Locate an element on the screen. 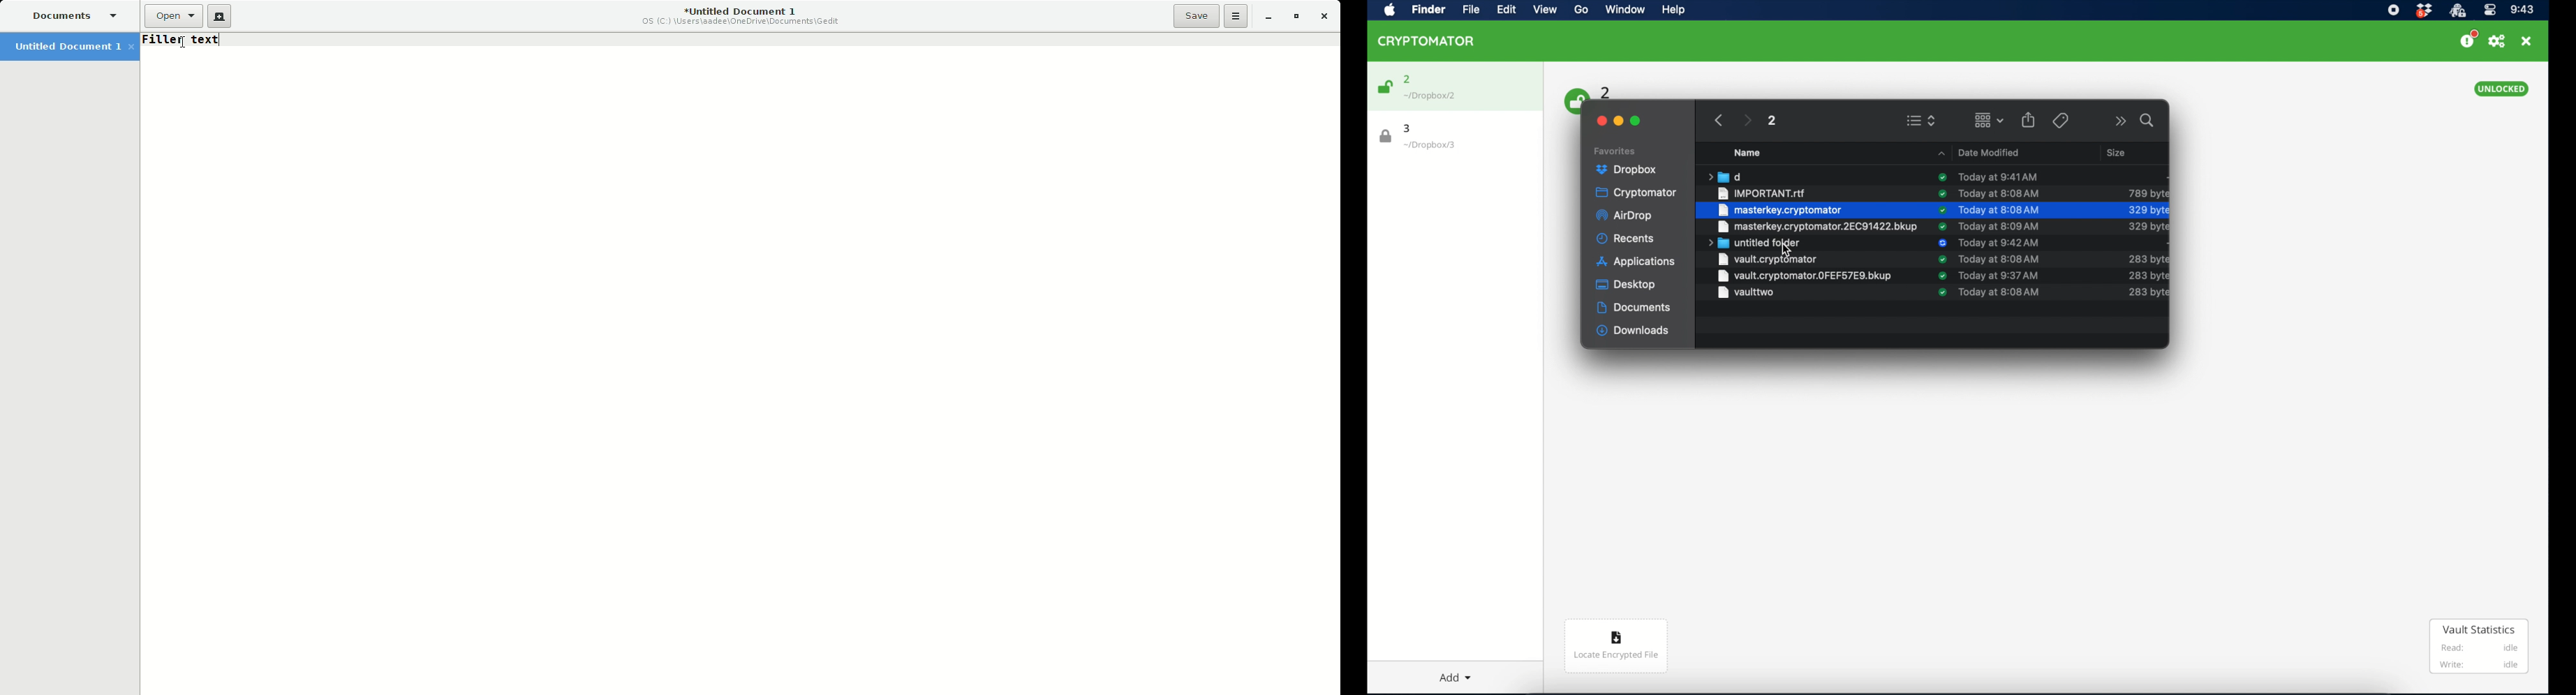 Image resolution: width=2576 pixels, height=700 pixels. Save is located at coordinates (1197, 15).